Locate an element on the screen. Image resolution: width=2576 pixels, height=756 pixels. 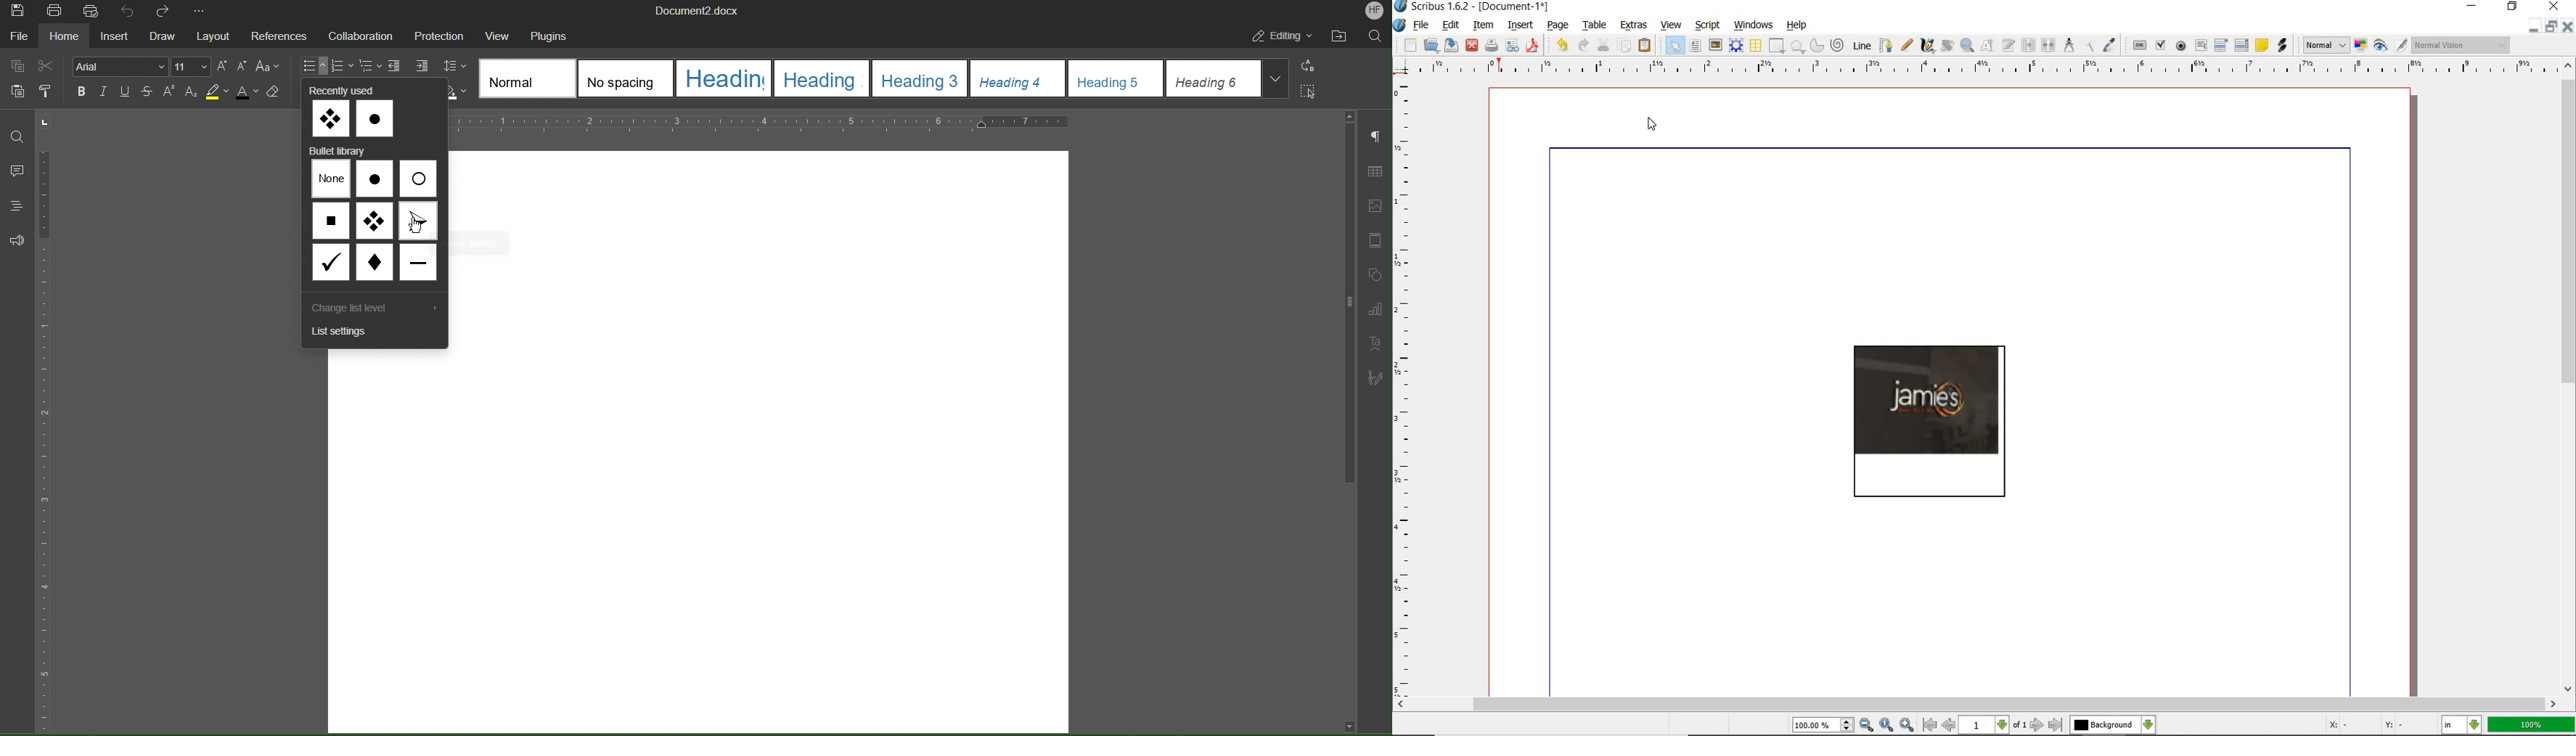
Horizontal Margin is located at coordinates (1986, 68).